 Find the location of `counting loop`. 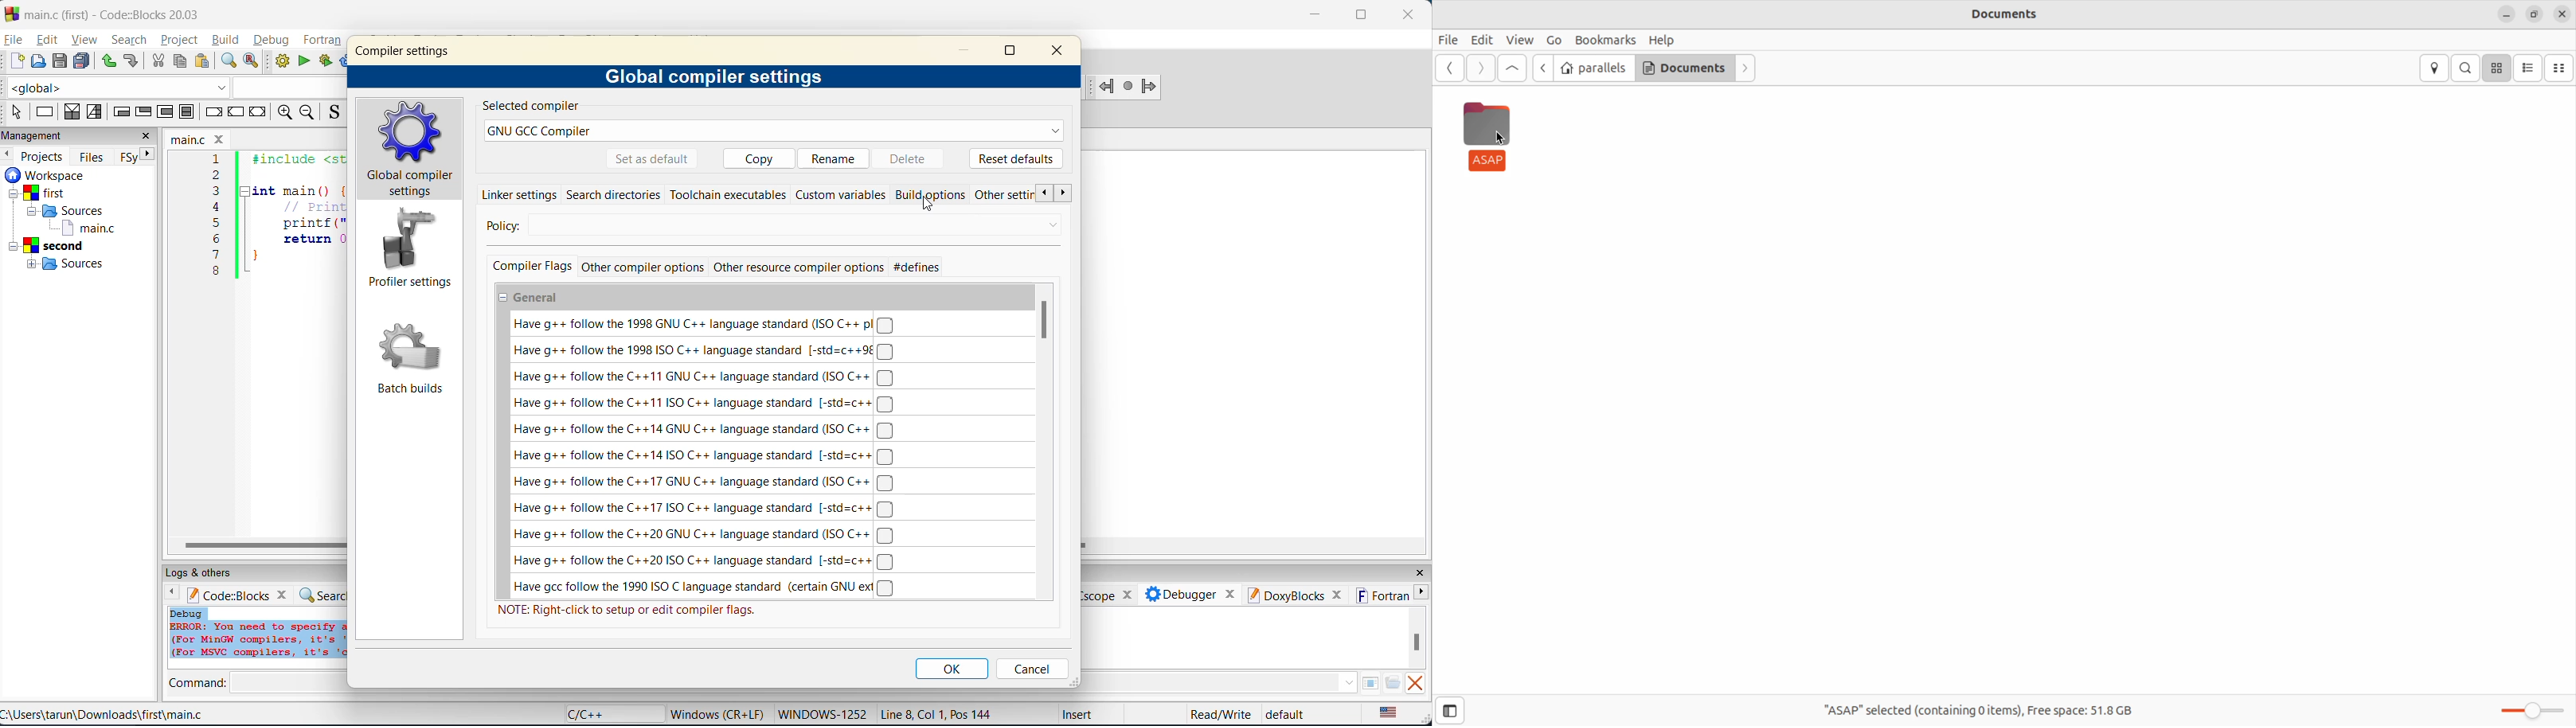

counting loop is located at coordinates (166, 114).